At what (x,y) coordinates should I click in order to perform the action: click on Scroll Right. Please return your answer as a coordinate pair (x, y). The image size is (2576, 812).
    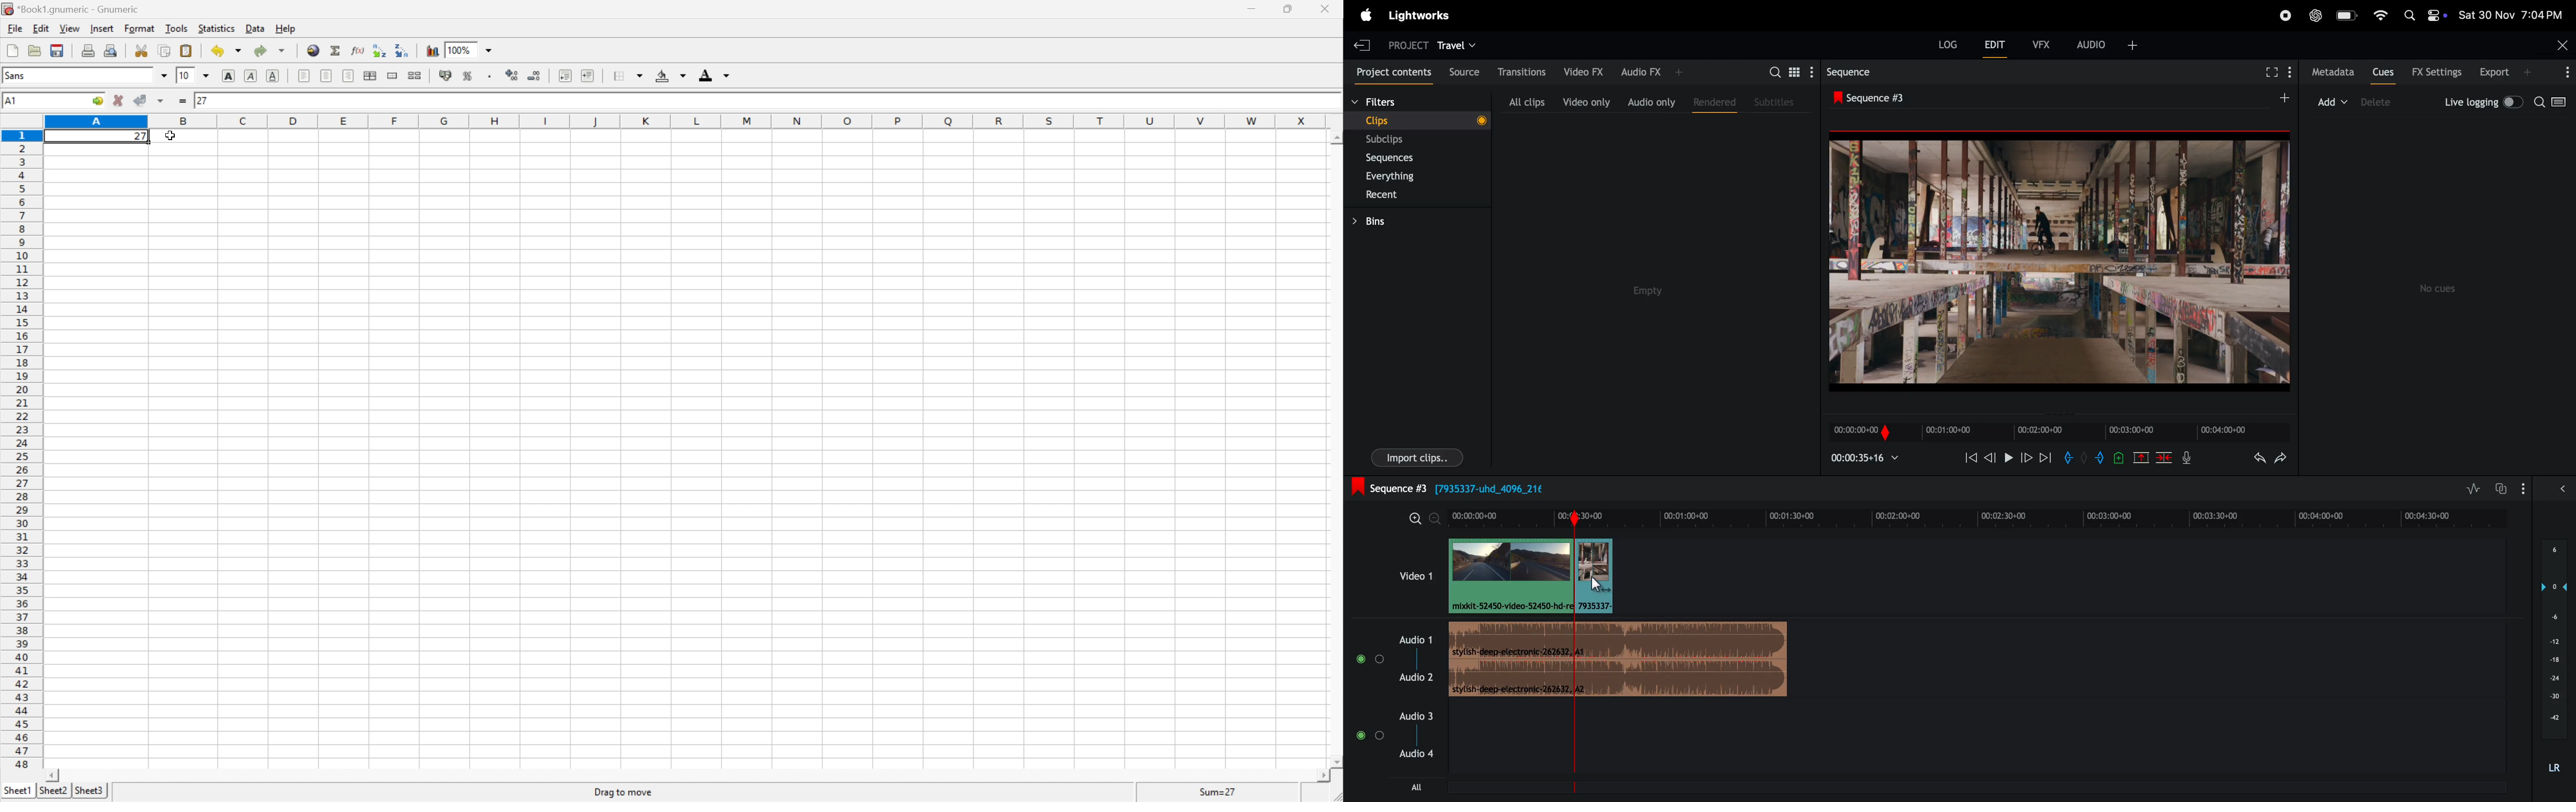
    Looking at the image, I should click on (1318, 773).